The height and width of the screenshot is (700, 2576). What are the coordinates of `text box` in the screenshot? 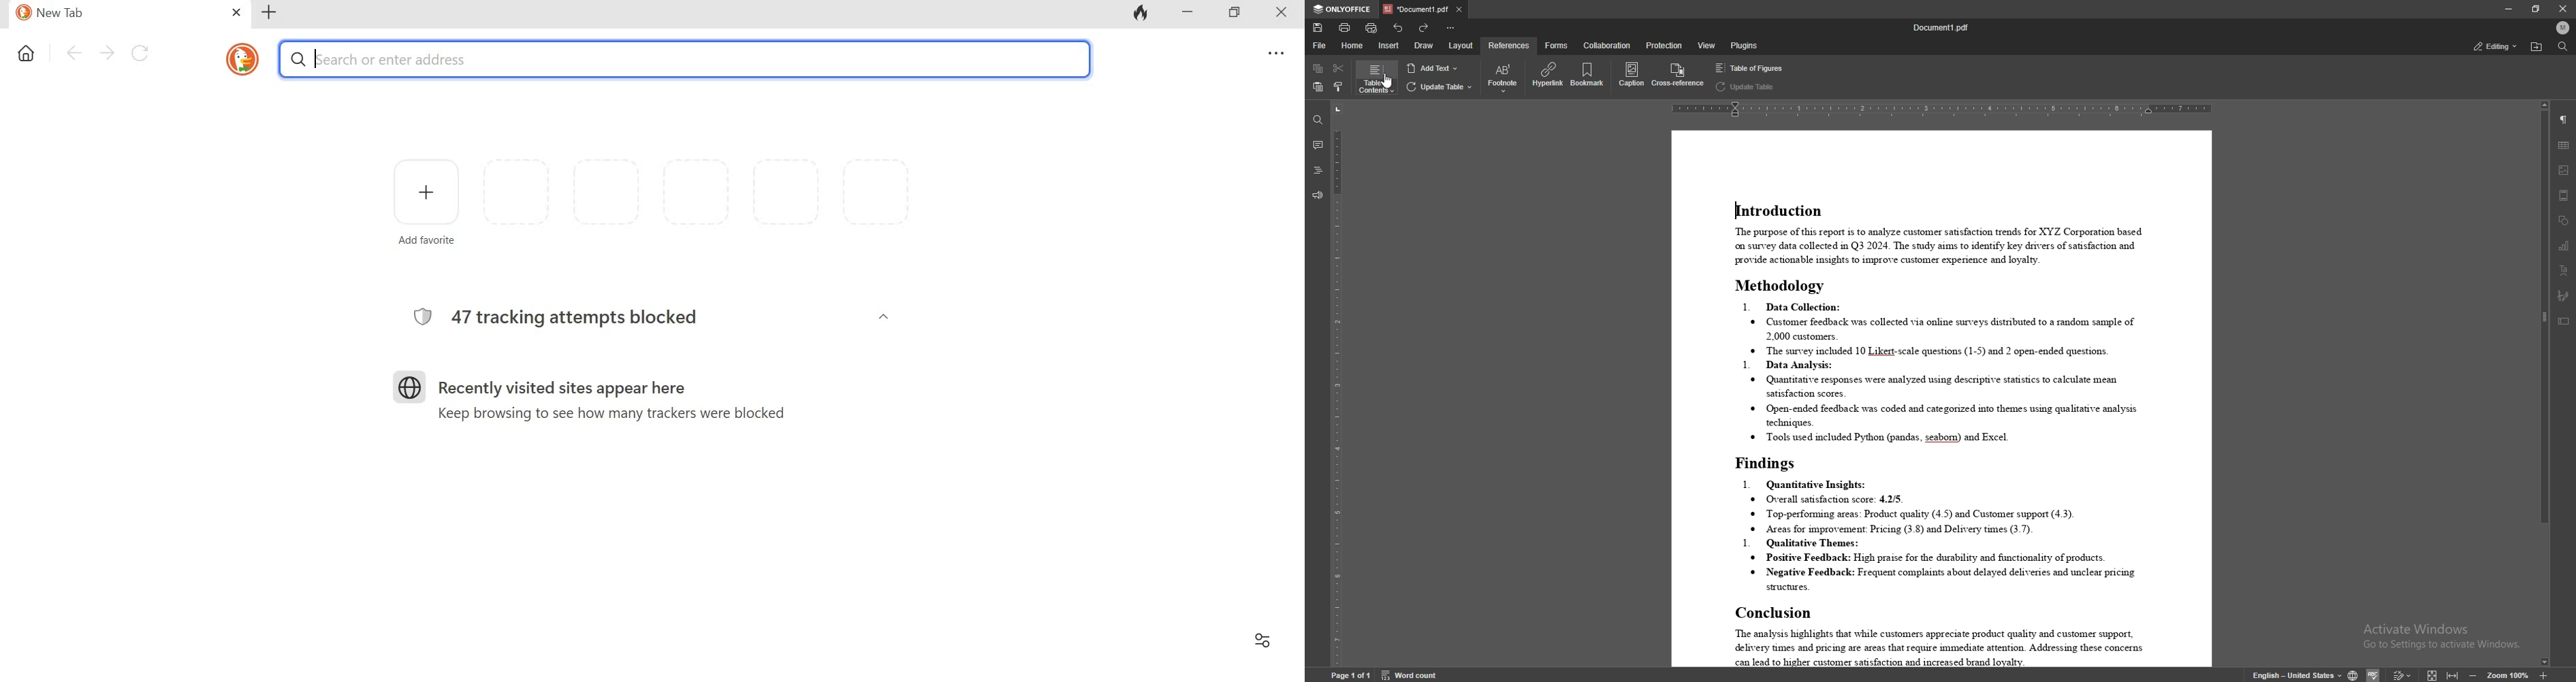 It's located at (2563, 321).